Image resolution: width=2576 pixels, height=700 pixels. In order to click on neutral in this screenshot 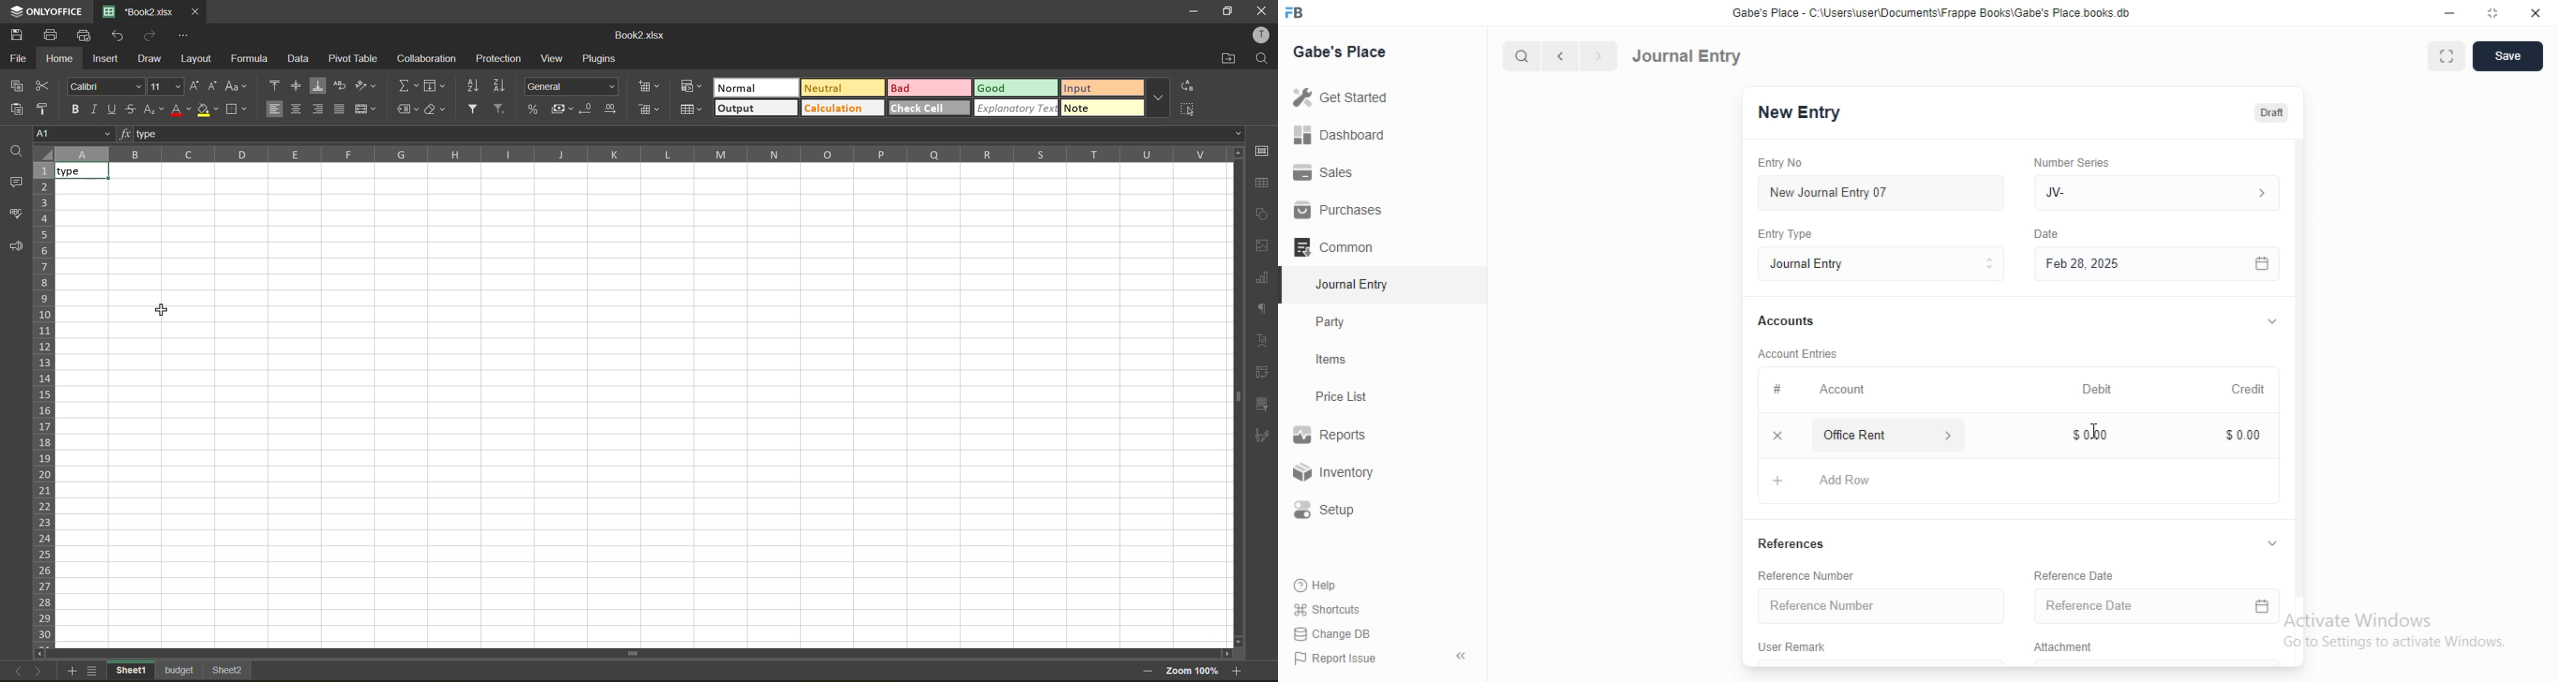, I will do `click(841, 87)`.